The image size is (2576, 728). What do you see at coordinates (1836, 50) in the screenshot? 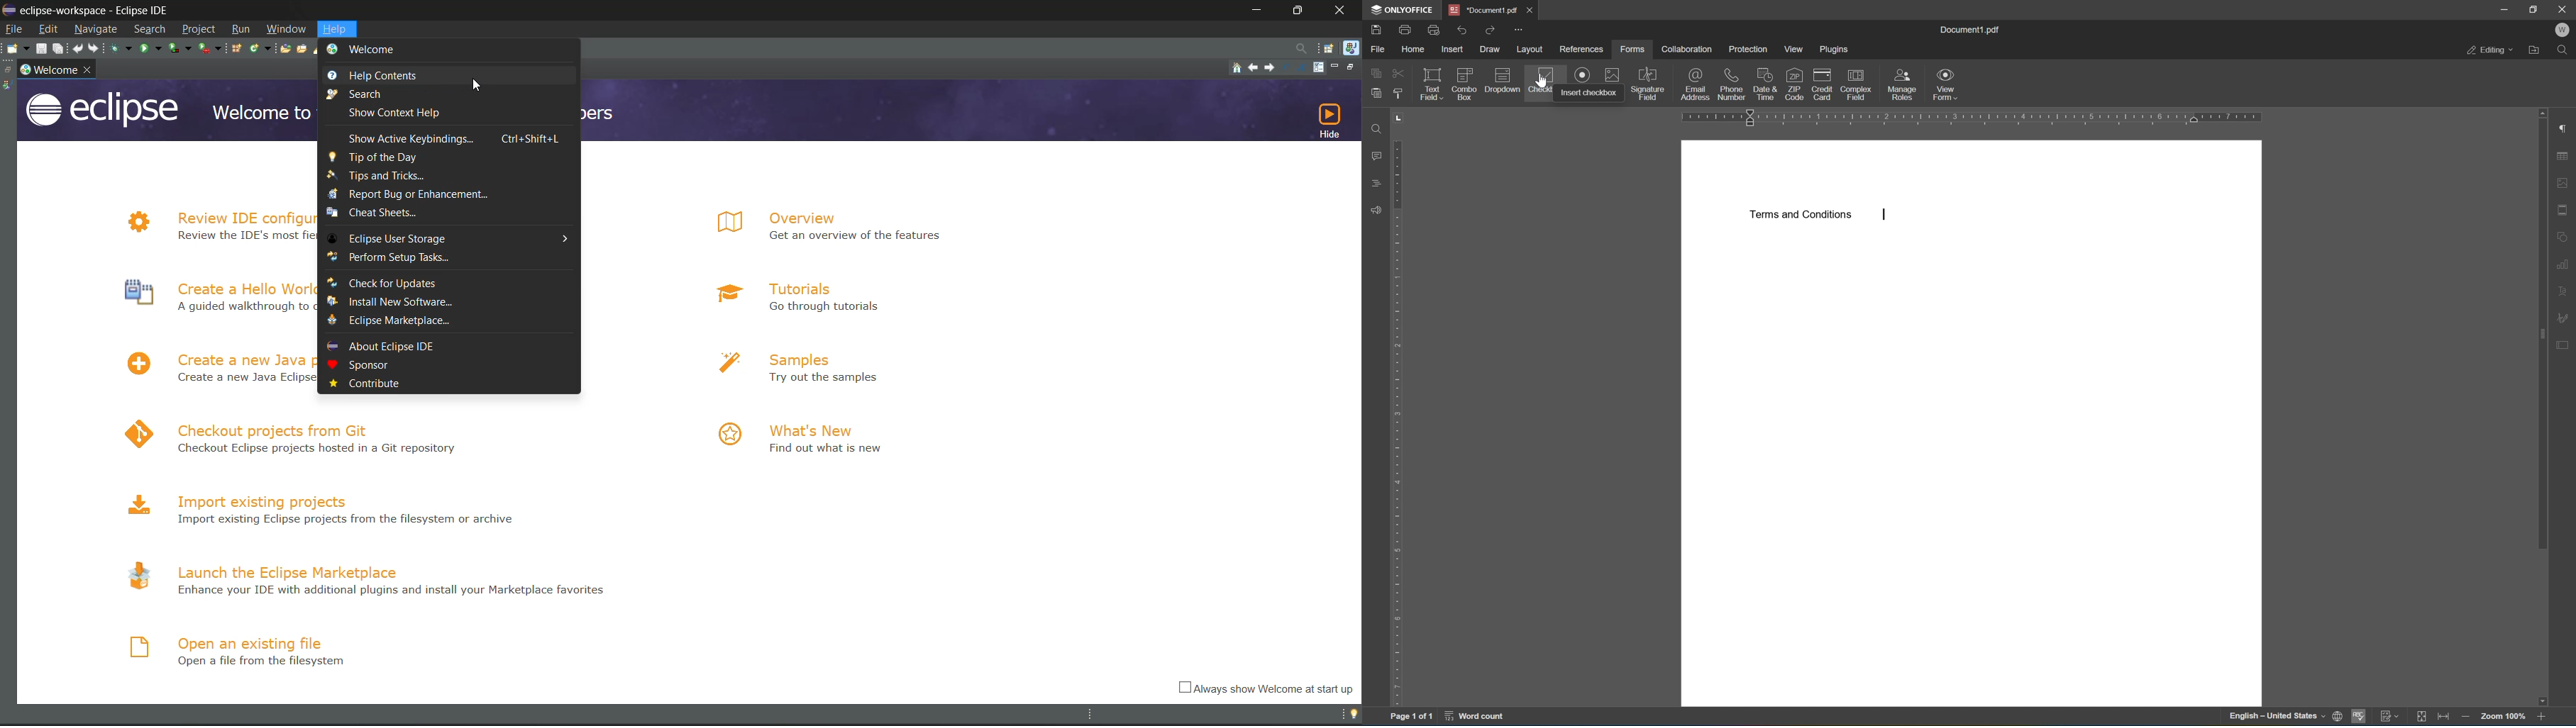
I see `plugins` at bounding box center [1836, 50].